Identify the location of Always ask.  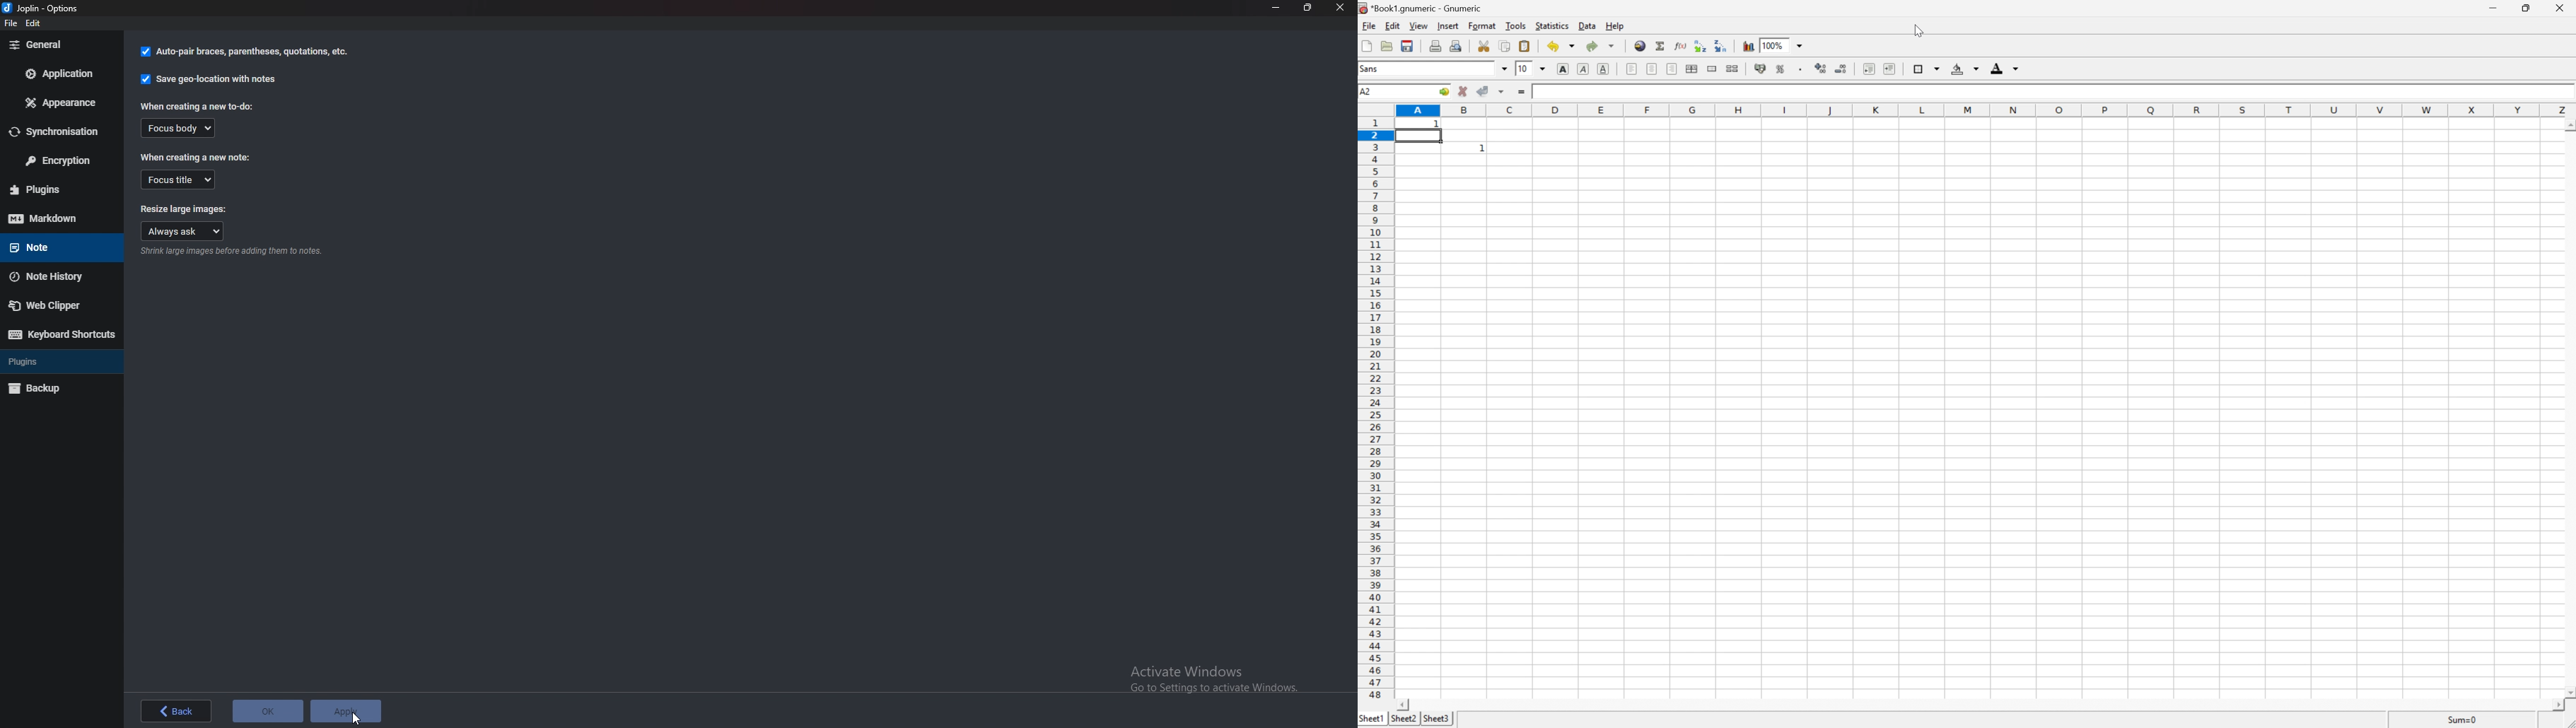
(184, 230).